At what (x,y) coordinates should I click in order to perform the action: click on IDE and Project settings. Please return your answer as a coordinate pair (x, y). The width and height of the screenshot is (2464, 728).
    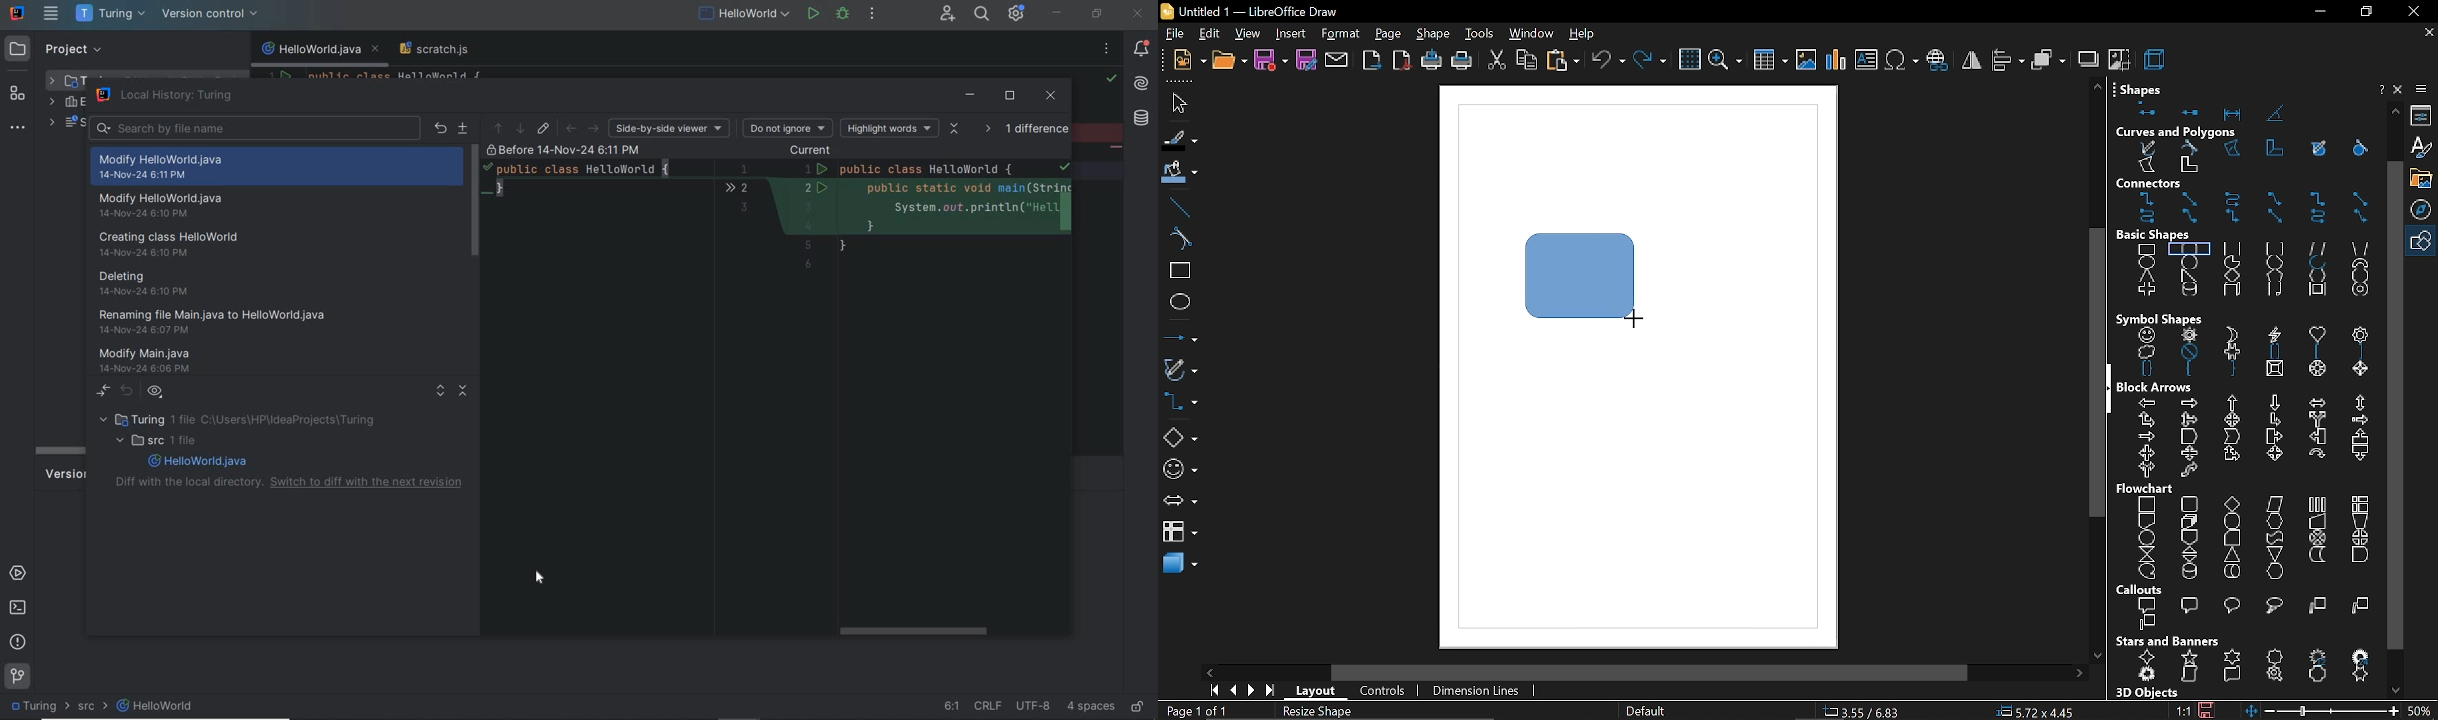
    Looking at the image, I should click on (1017, 12).